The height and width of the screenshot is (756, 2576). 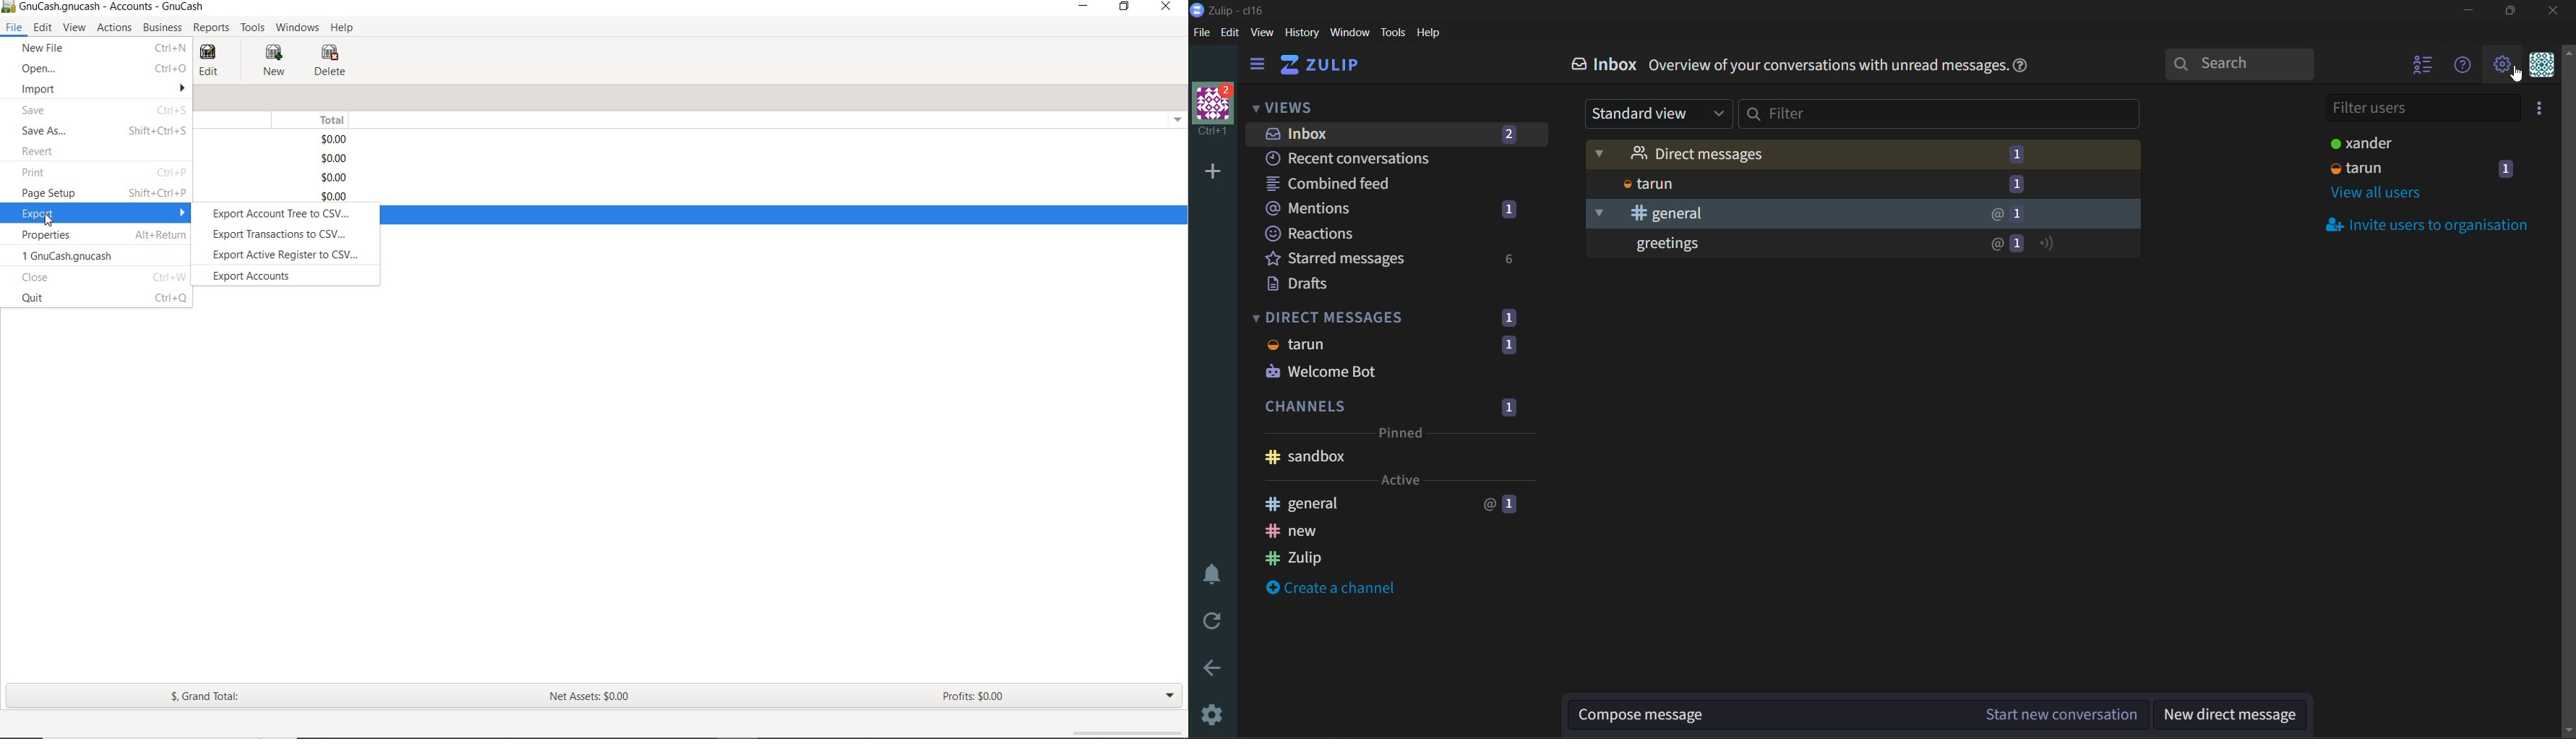 What do you see at coordinates (1168, 697) in the screenshot?
I see `EXPAND` at bounding box center [1168, 697].